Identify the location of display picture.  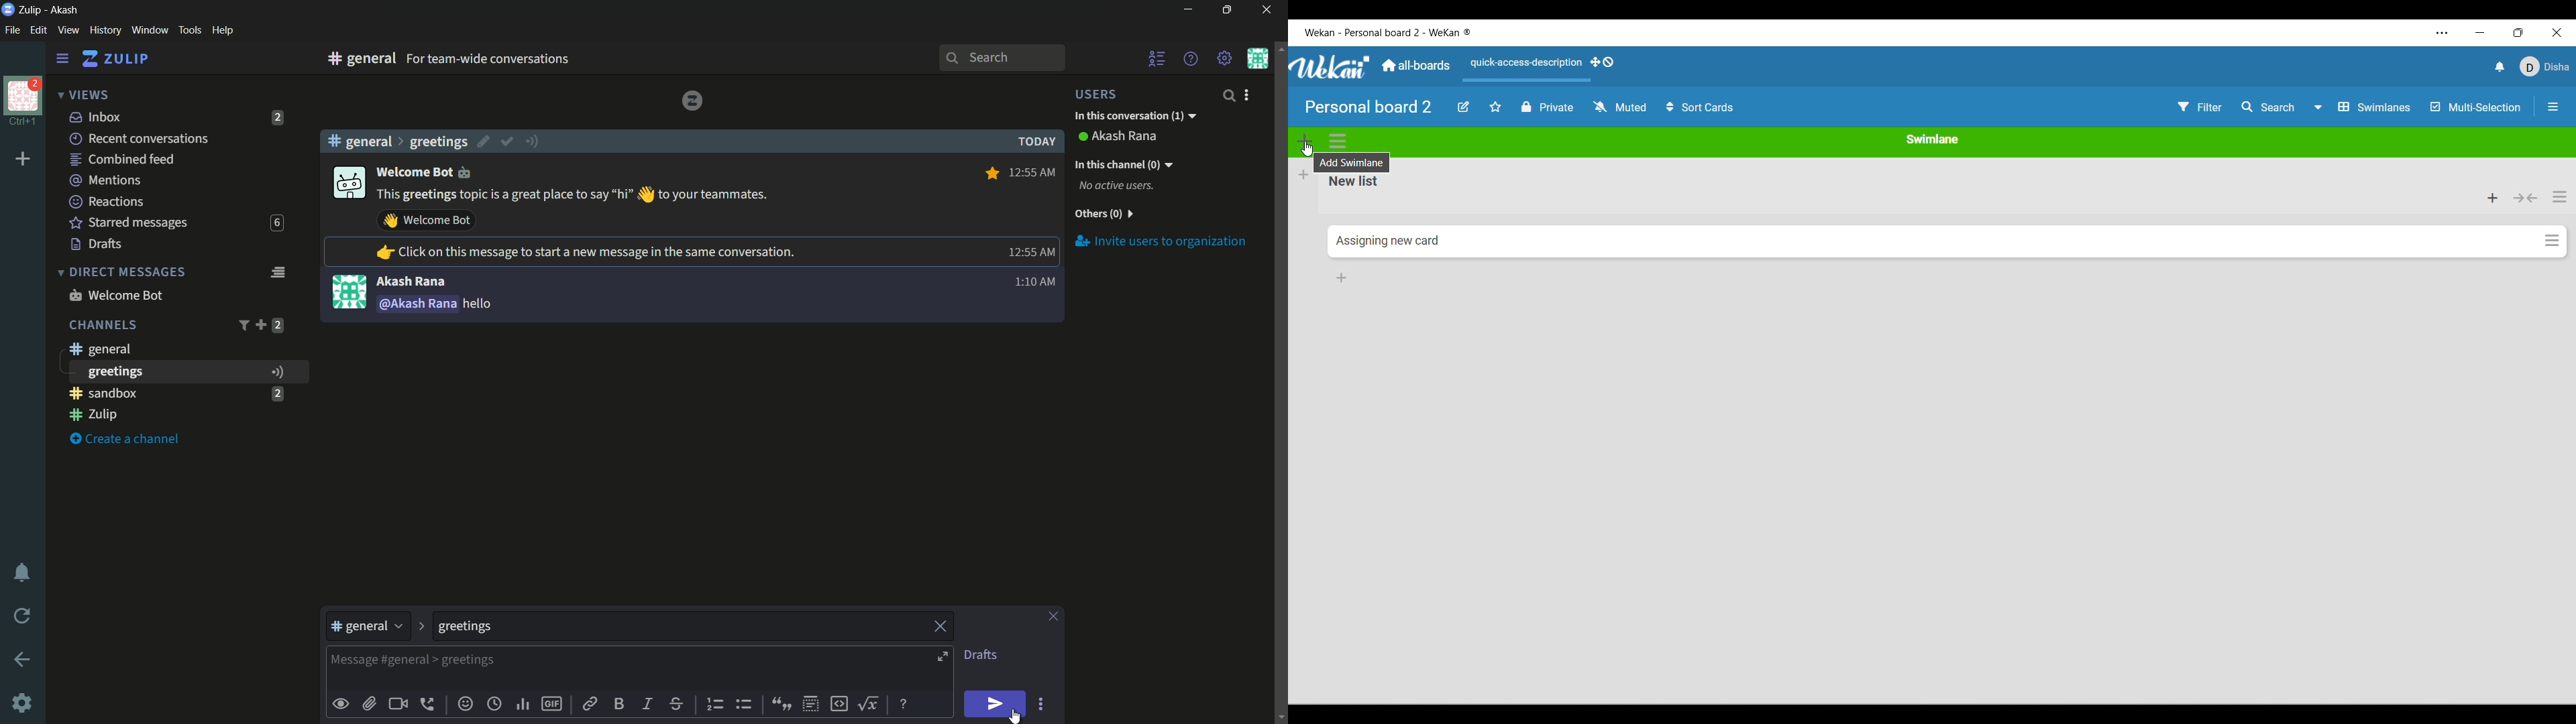
(347, 184).